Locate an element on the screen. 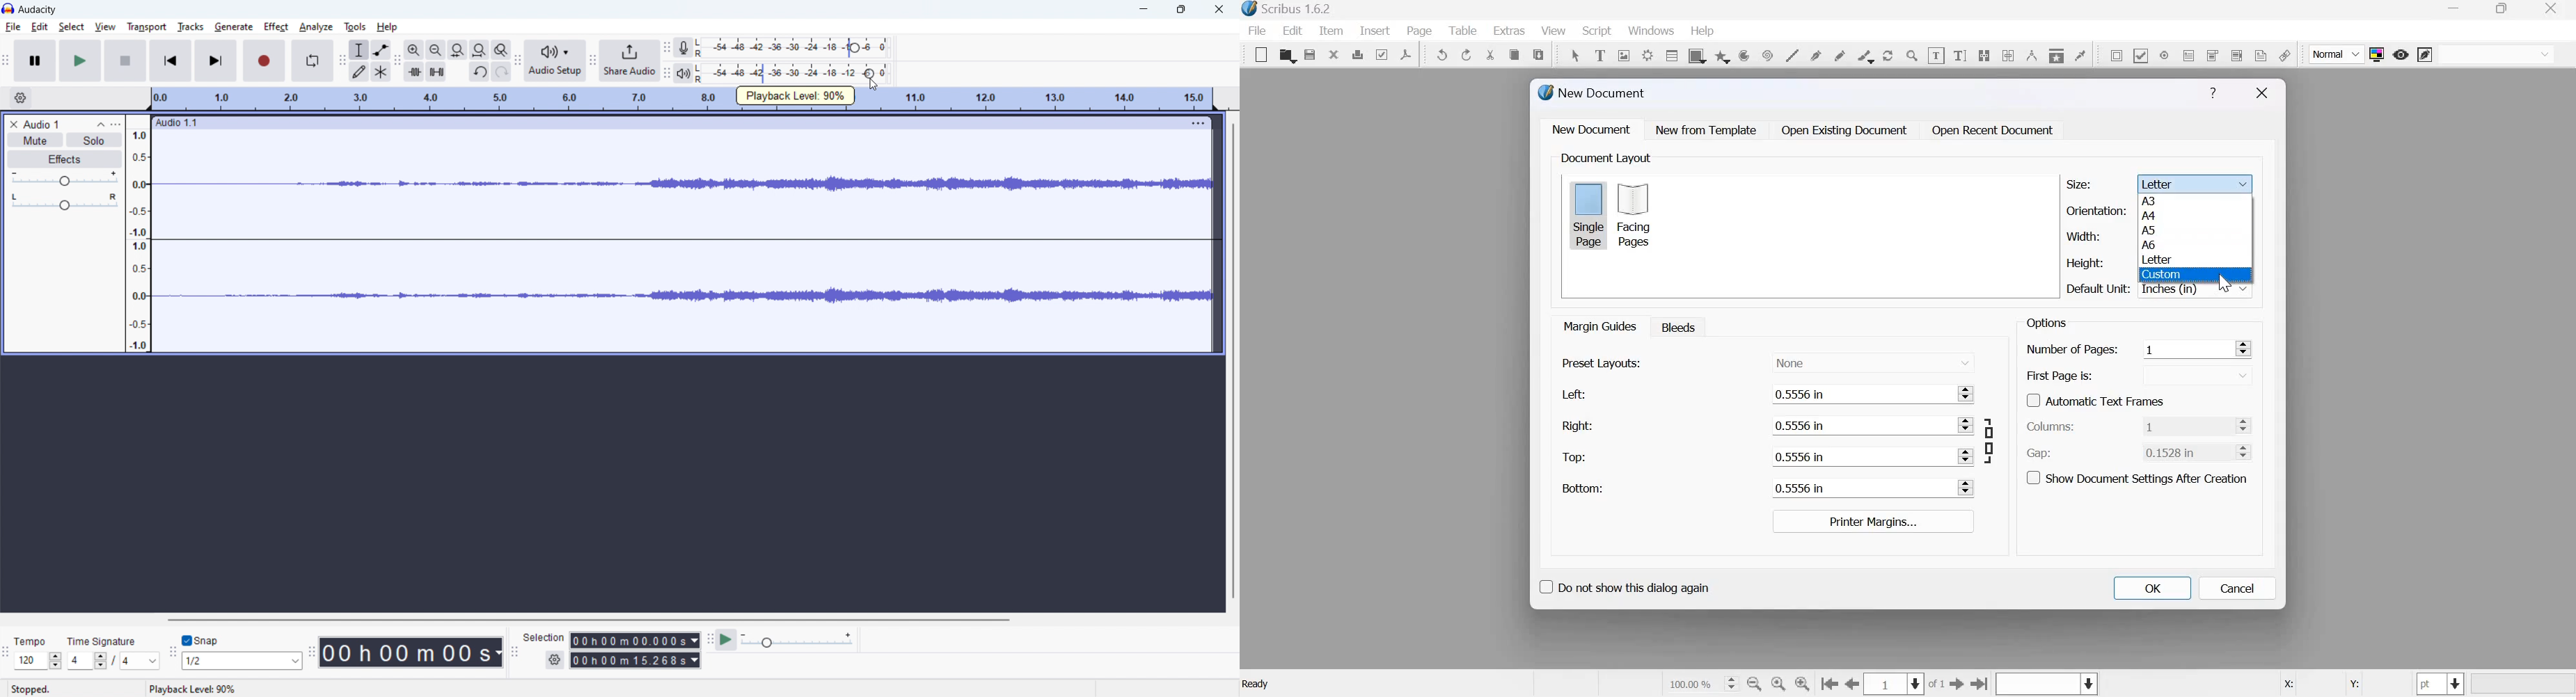 The height and width of the screenshot is (700, 2576). selection is located at coordinates (543, 637).